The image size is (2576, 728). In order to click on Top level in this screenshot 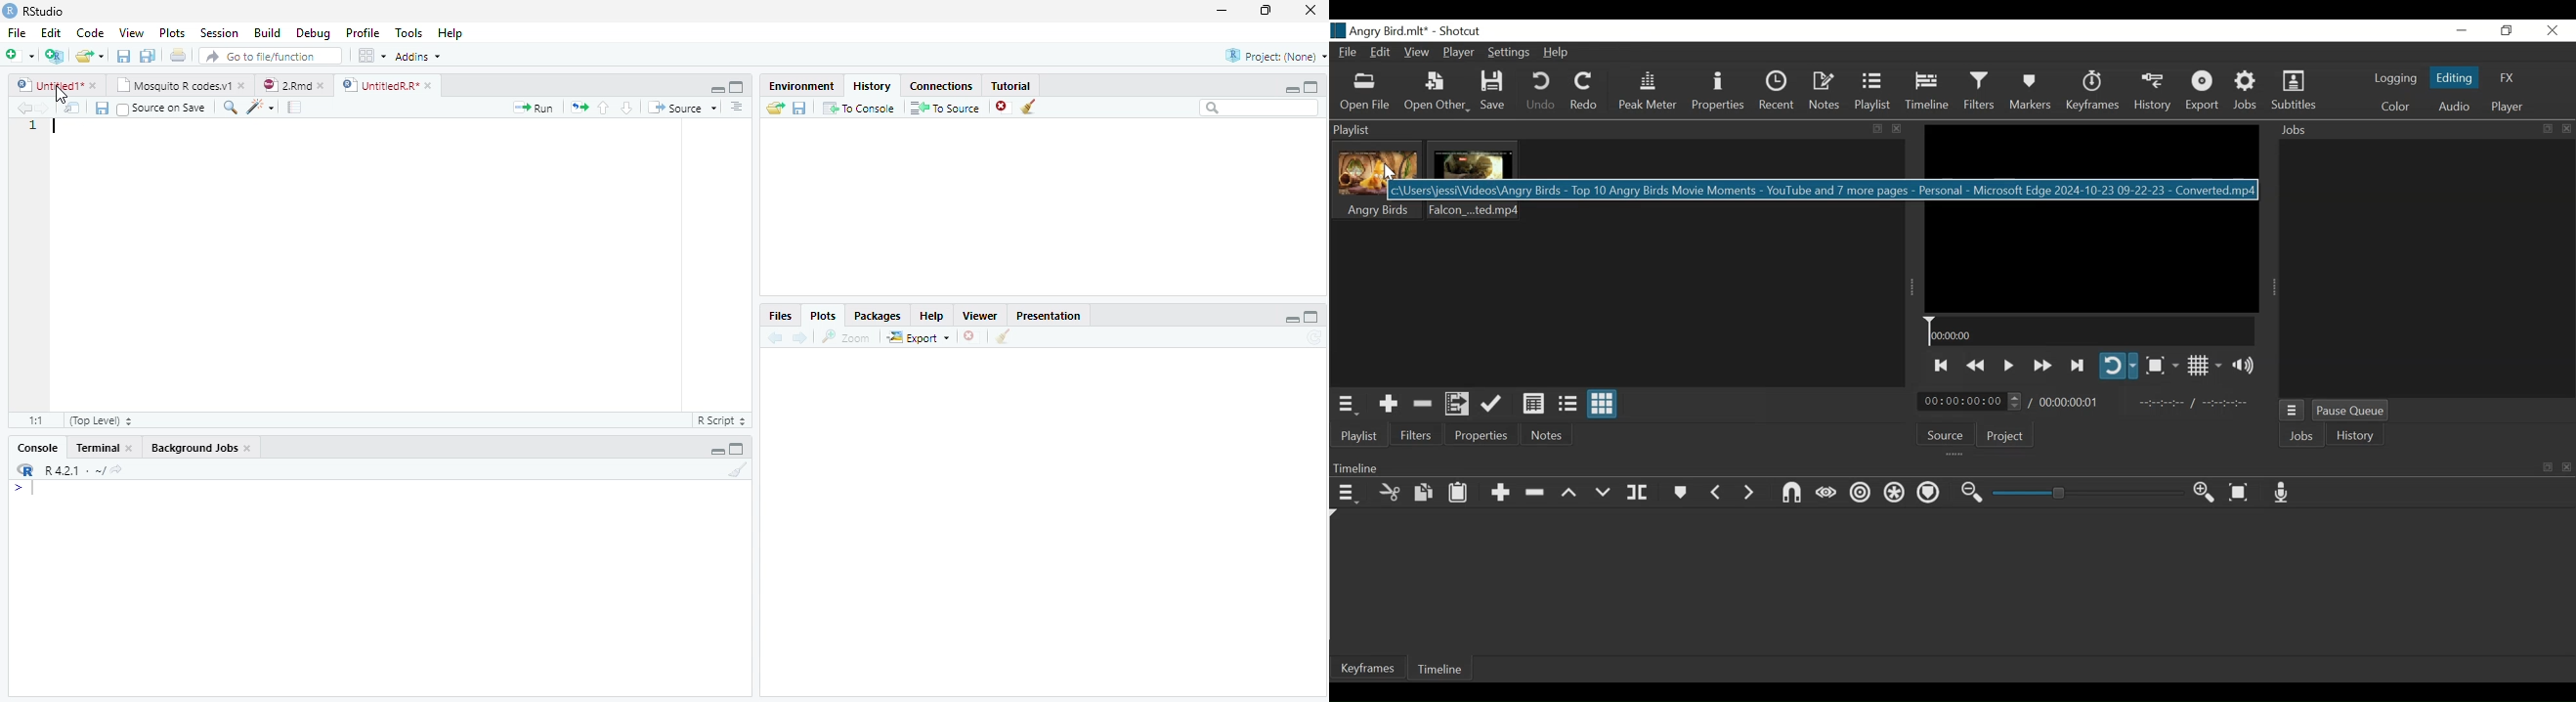, I will do `click(97, 421)`.